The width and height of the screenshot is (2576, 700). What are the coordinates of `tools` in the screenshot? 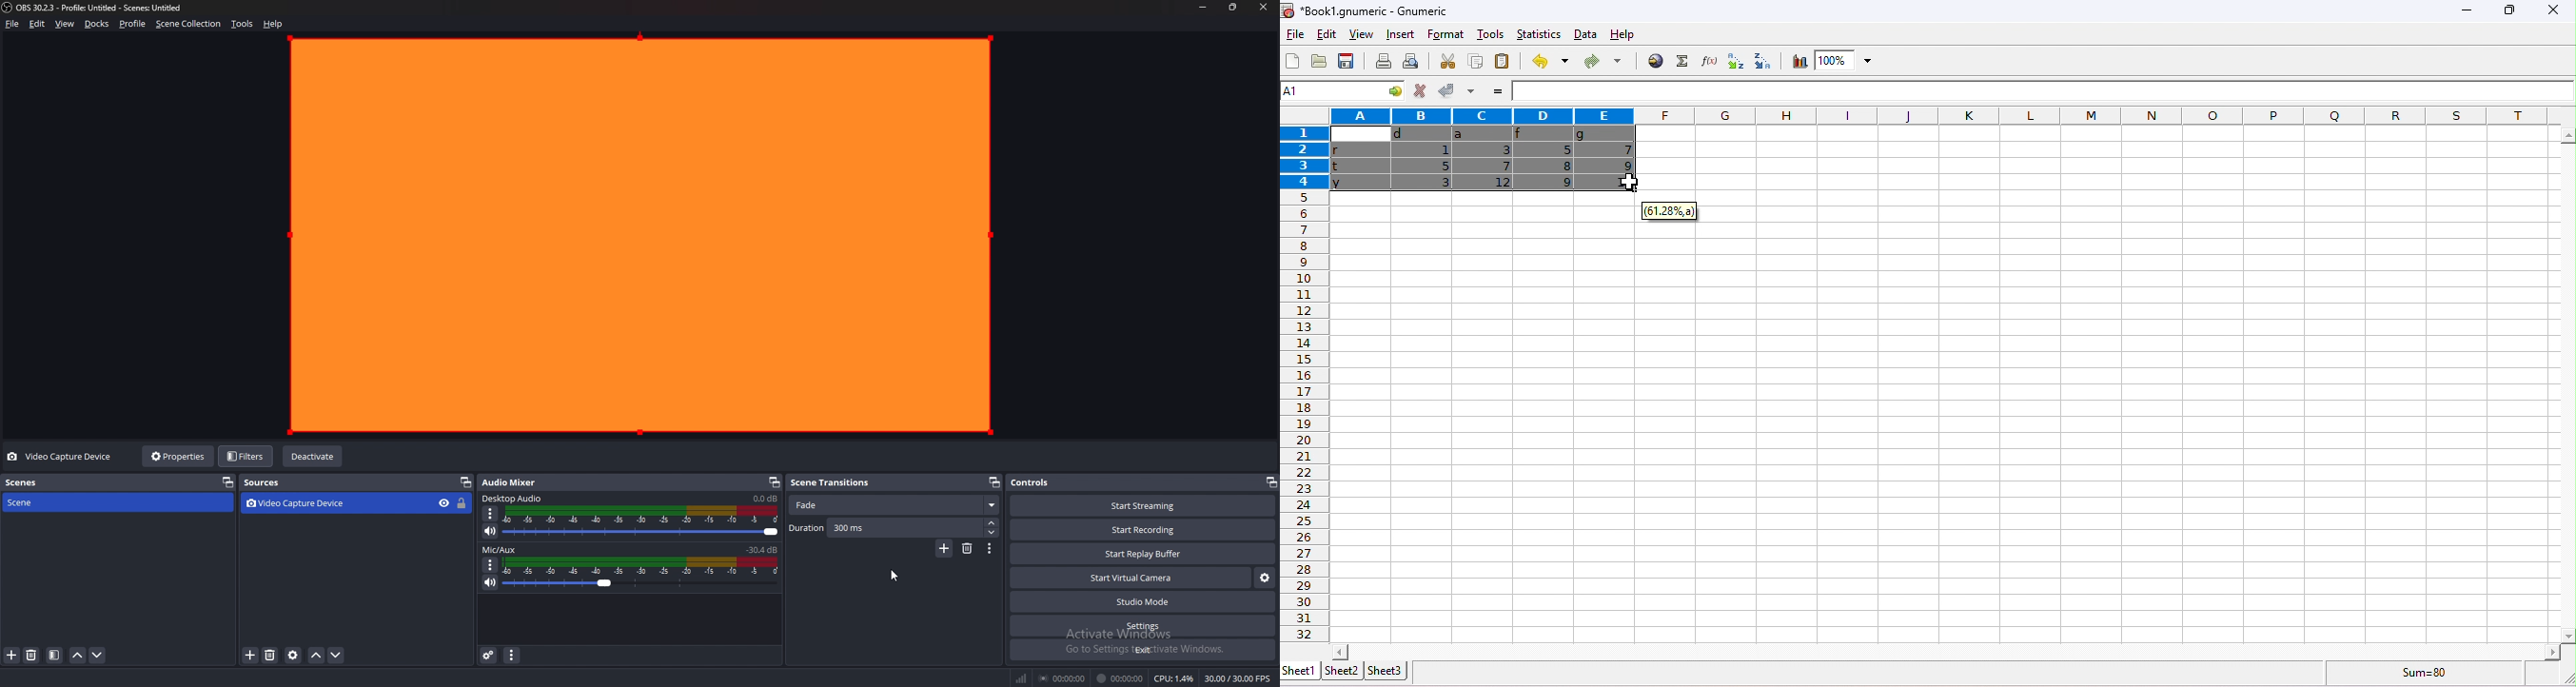 It's located at (1490, 33).